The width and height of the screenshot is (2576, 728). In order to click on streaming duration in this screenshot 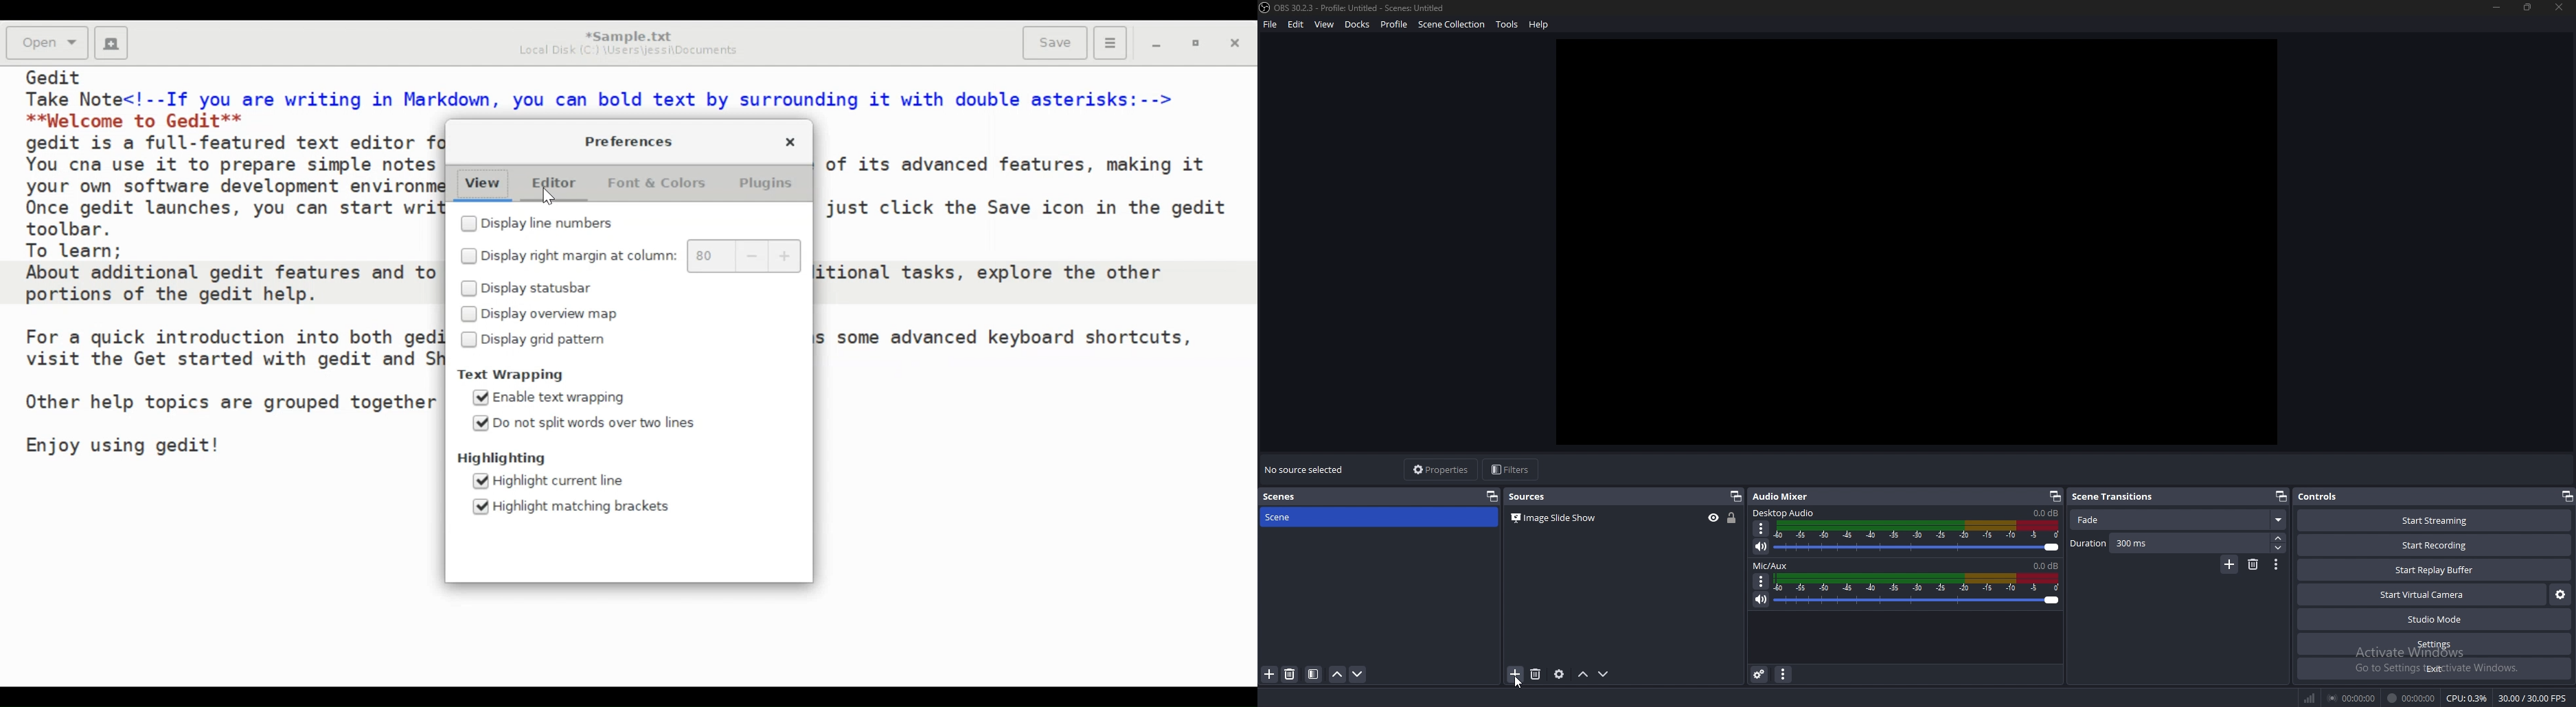, I will do `click(2353, 699)`.